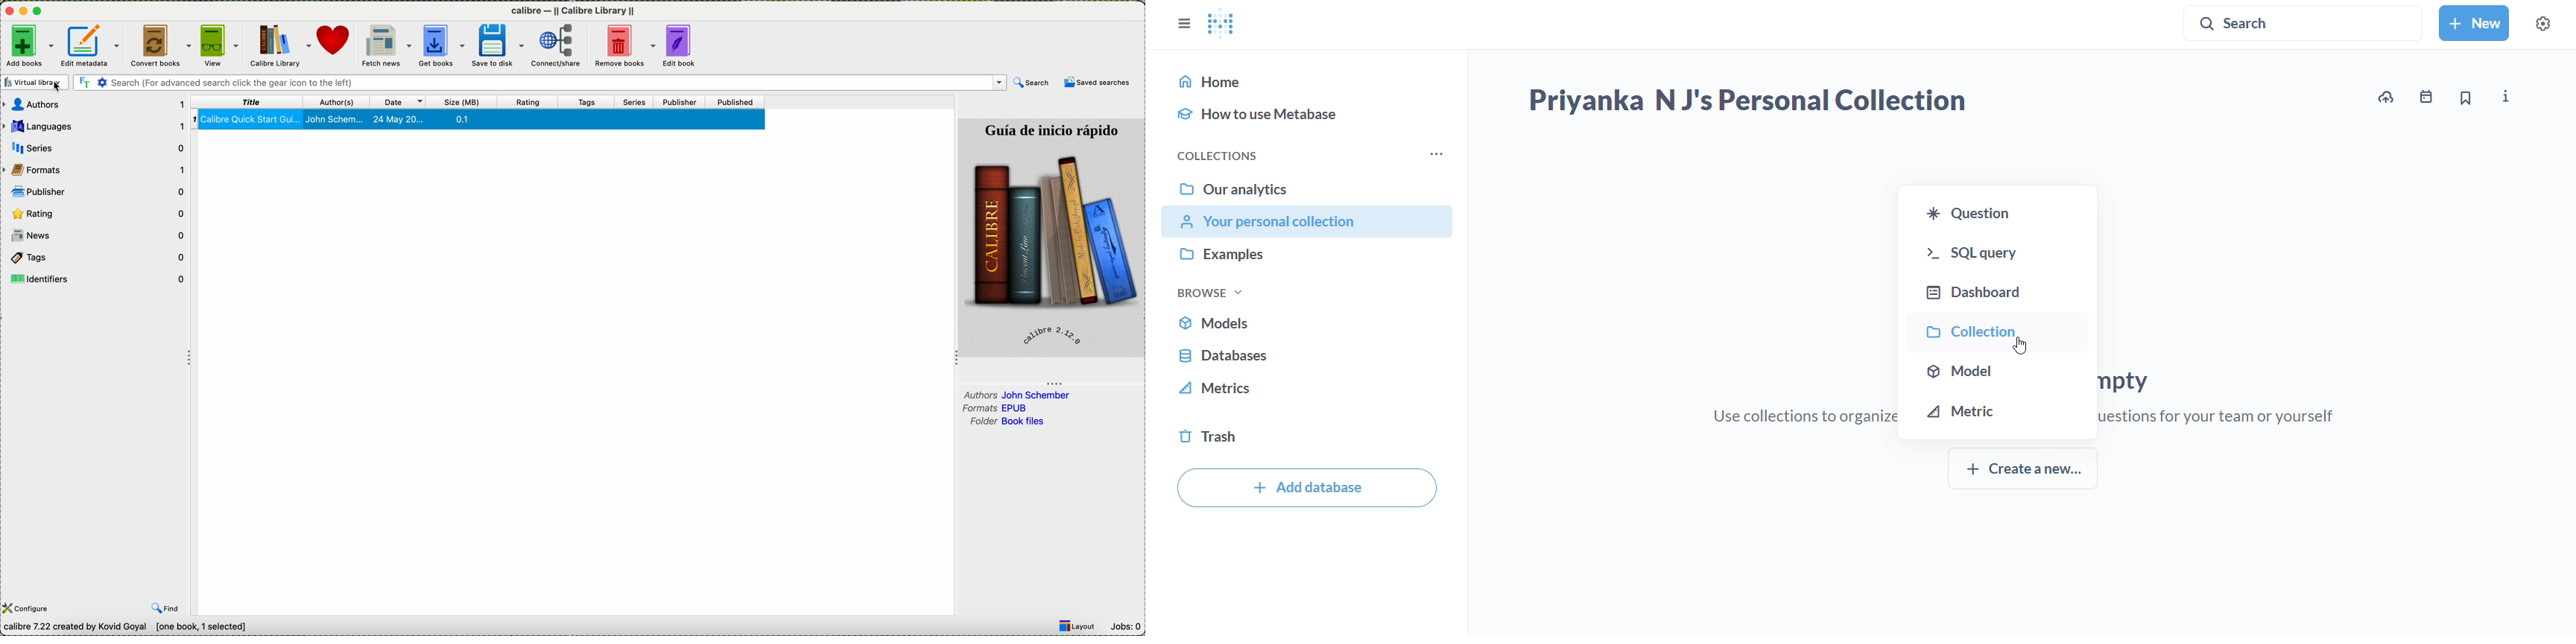 The image size is (2576, 644). I want to click on search, so click(538, 83).